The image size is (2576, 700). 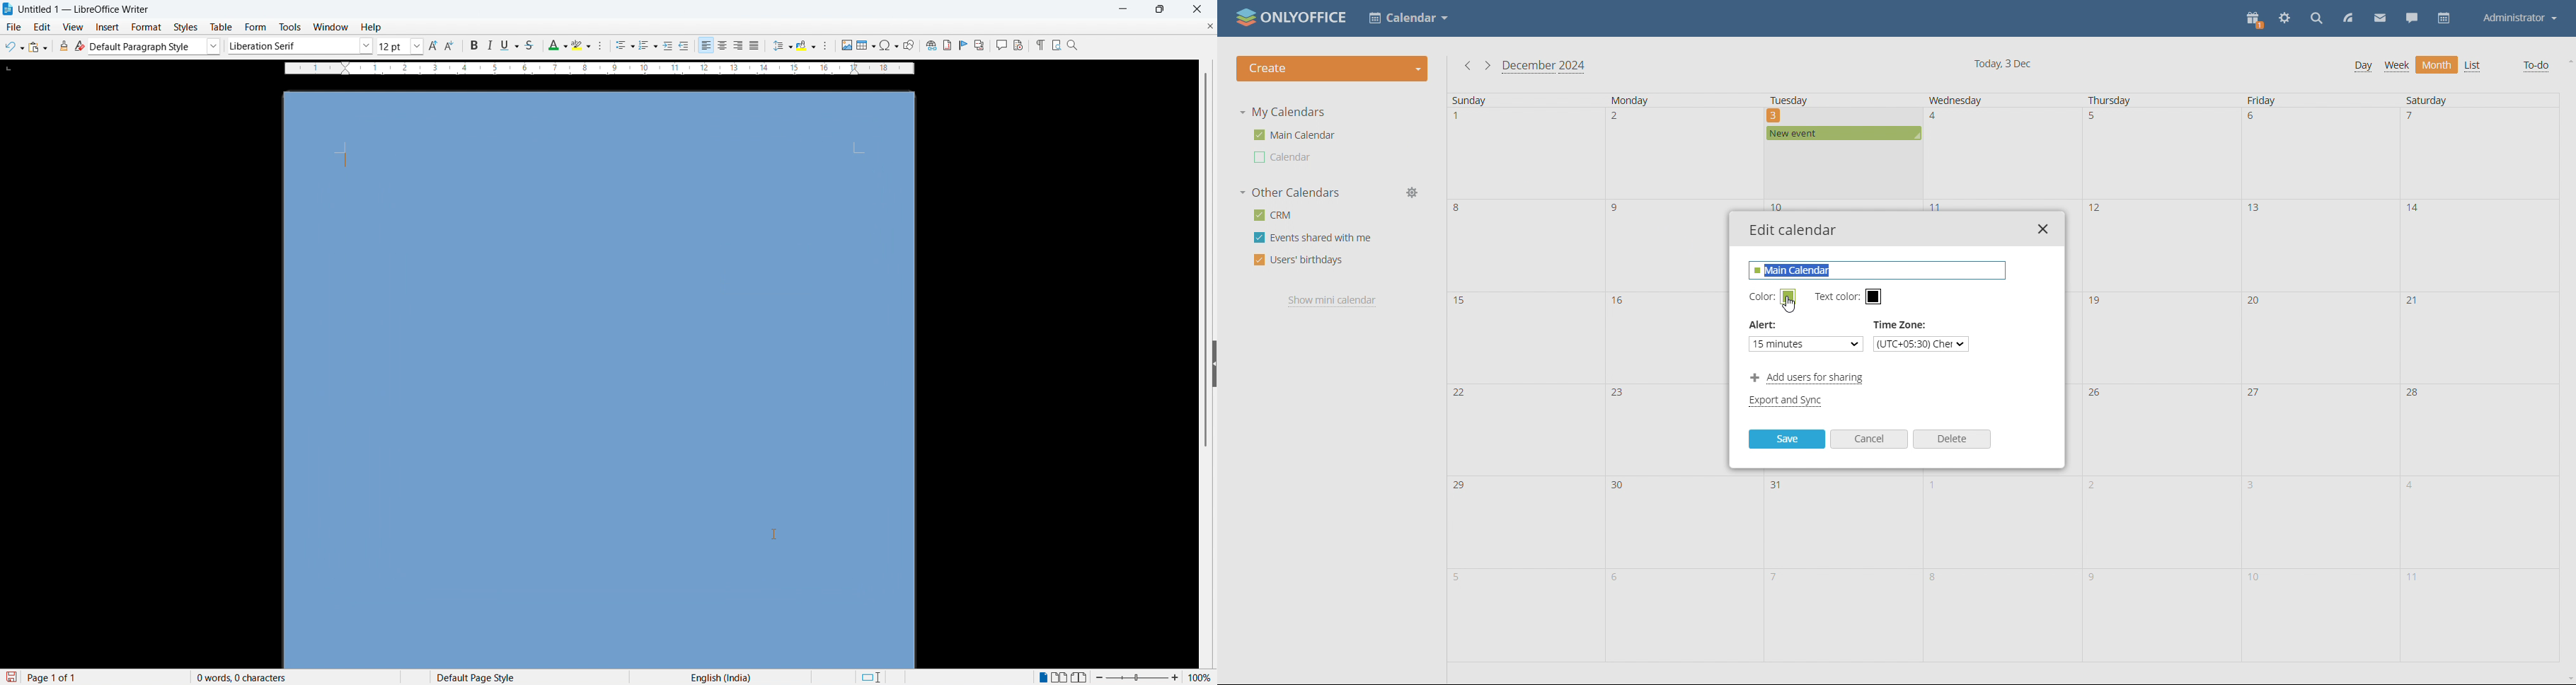 I want to click on Align left, so click(x=707, y=46).